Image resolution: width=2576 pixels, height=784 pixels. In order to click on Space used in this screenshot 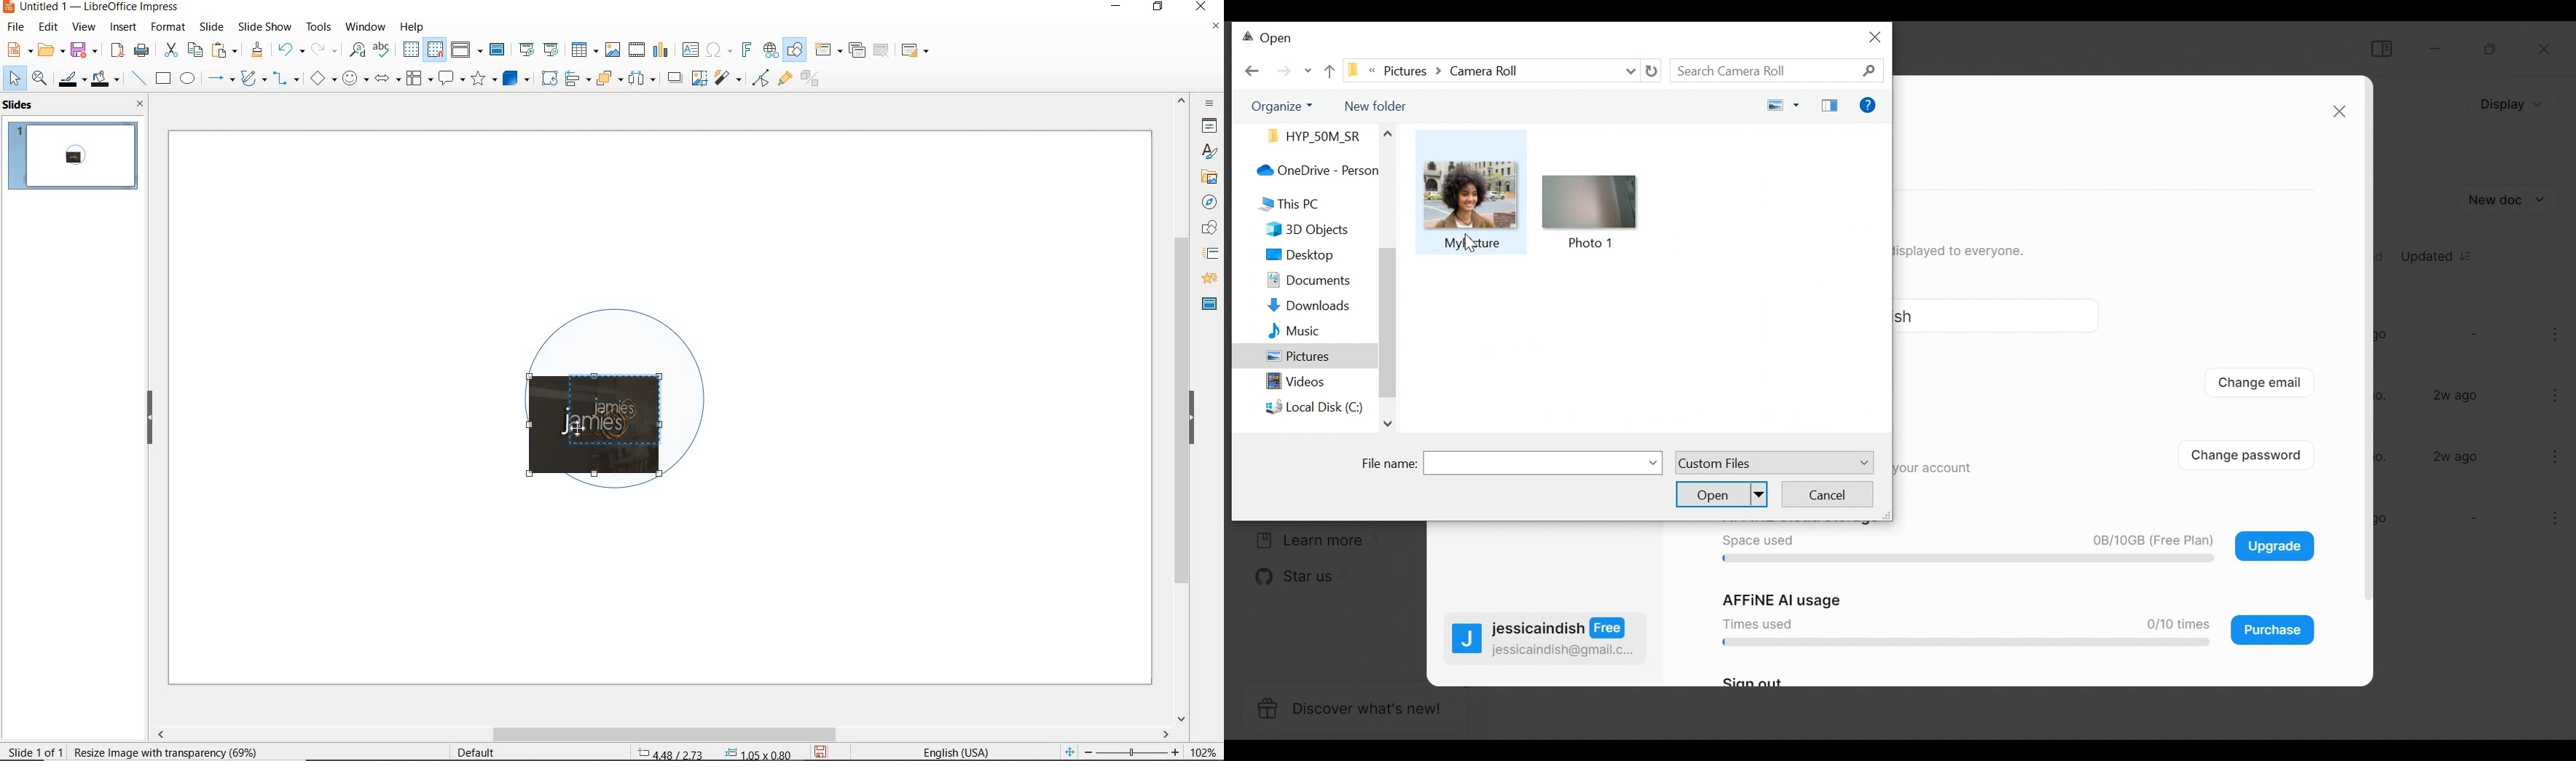, I will do `click(1756, 541)`.